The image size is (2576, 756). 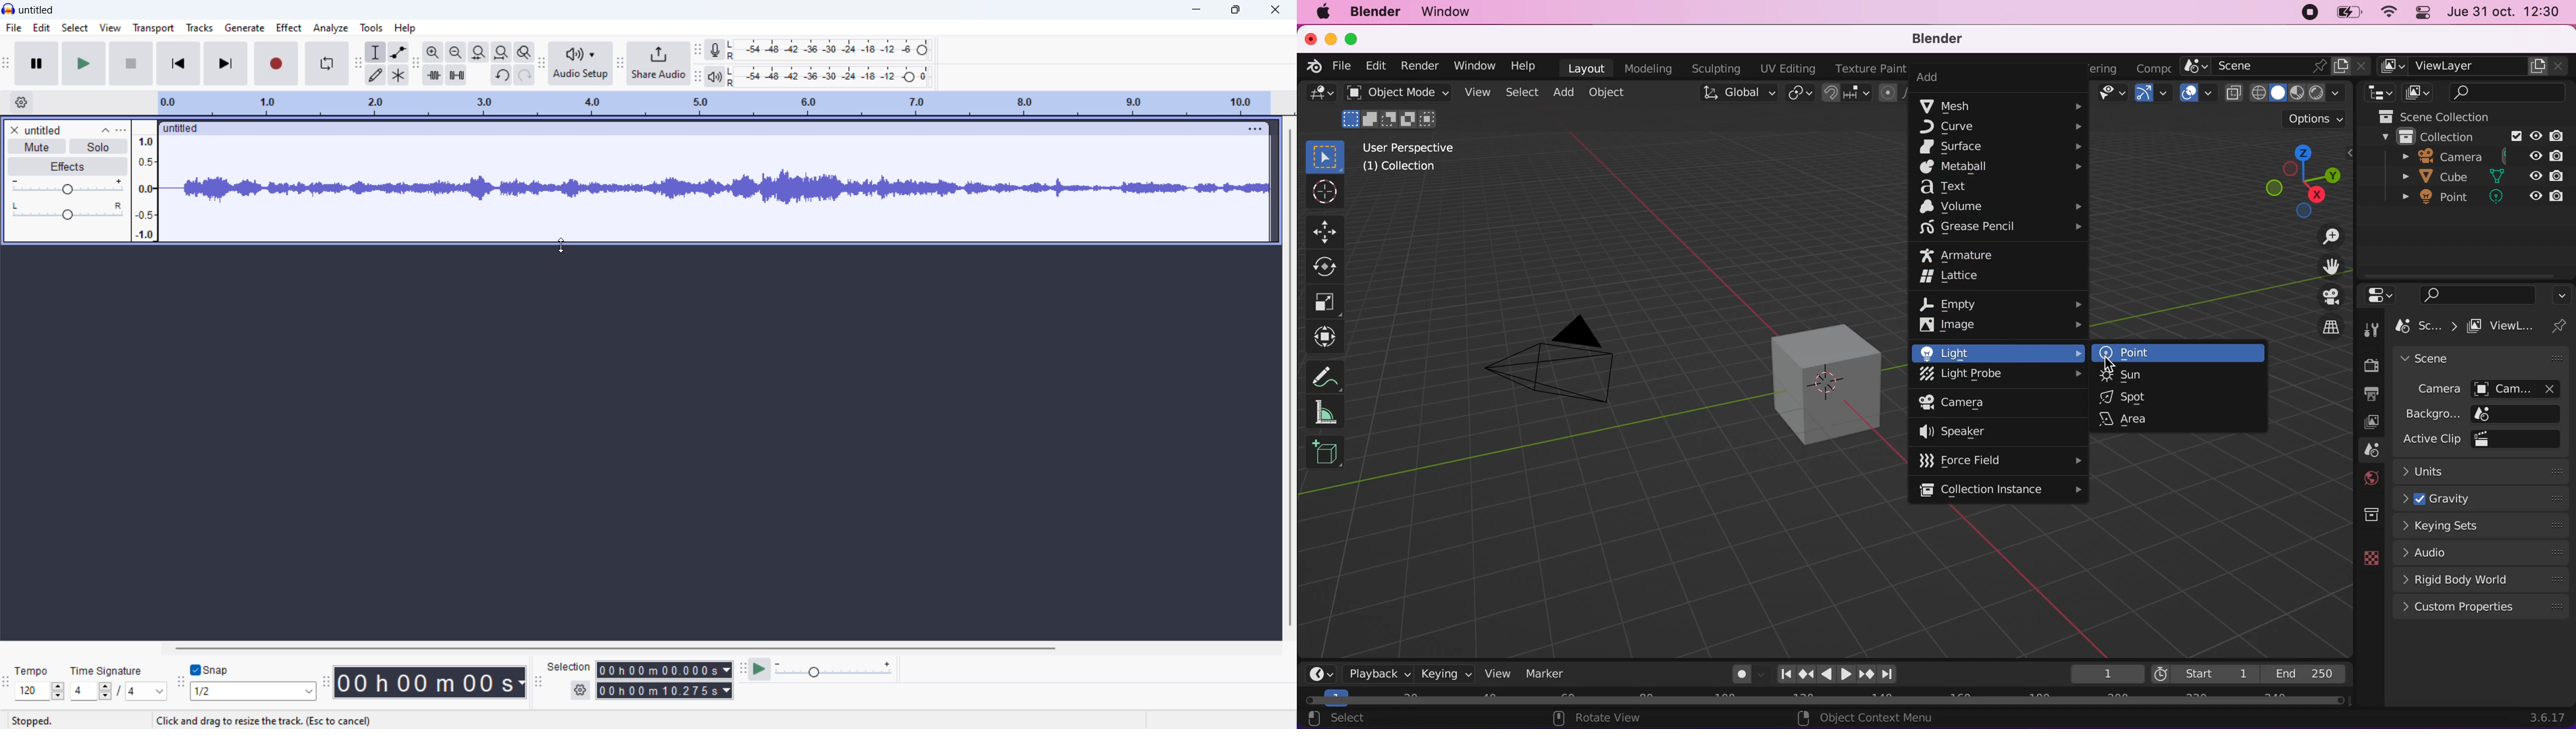 What do you see at coordinates (41, 27) in the screenshot?
I see `Edit` at bounding box center [41, 27].